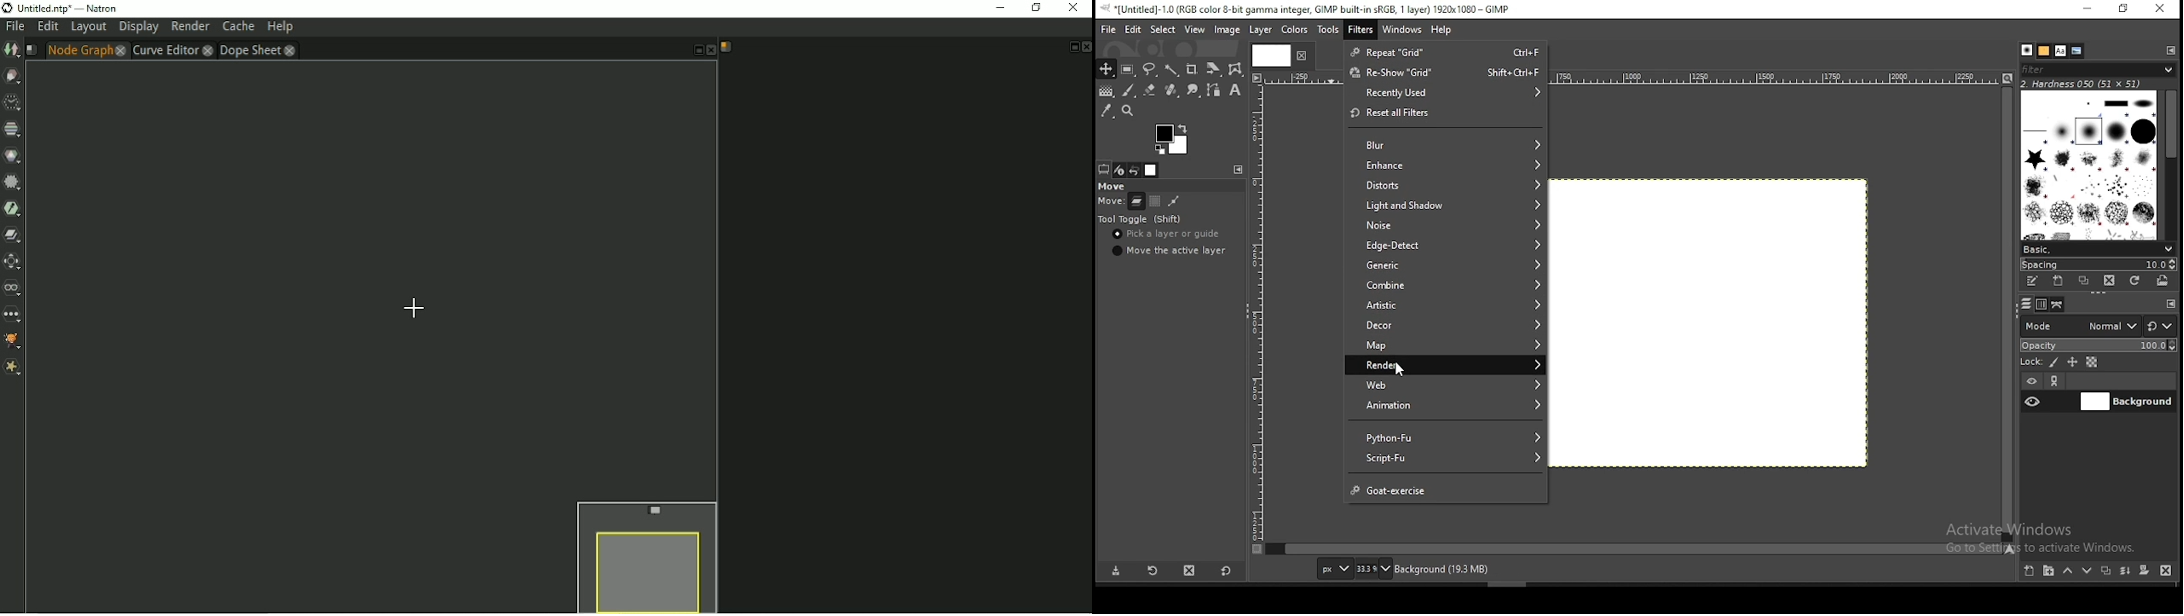 Image resolution: width=2184 pixels, height=616 pixels. Describe the element at coordinates (2045, 51) in the screenshot. I see `patterns` at that location.